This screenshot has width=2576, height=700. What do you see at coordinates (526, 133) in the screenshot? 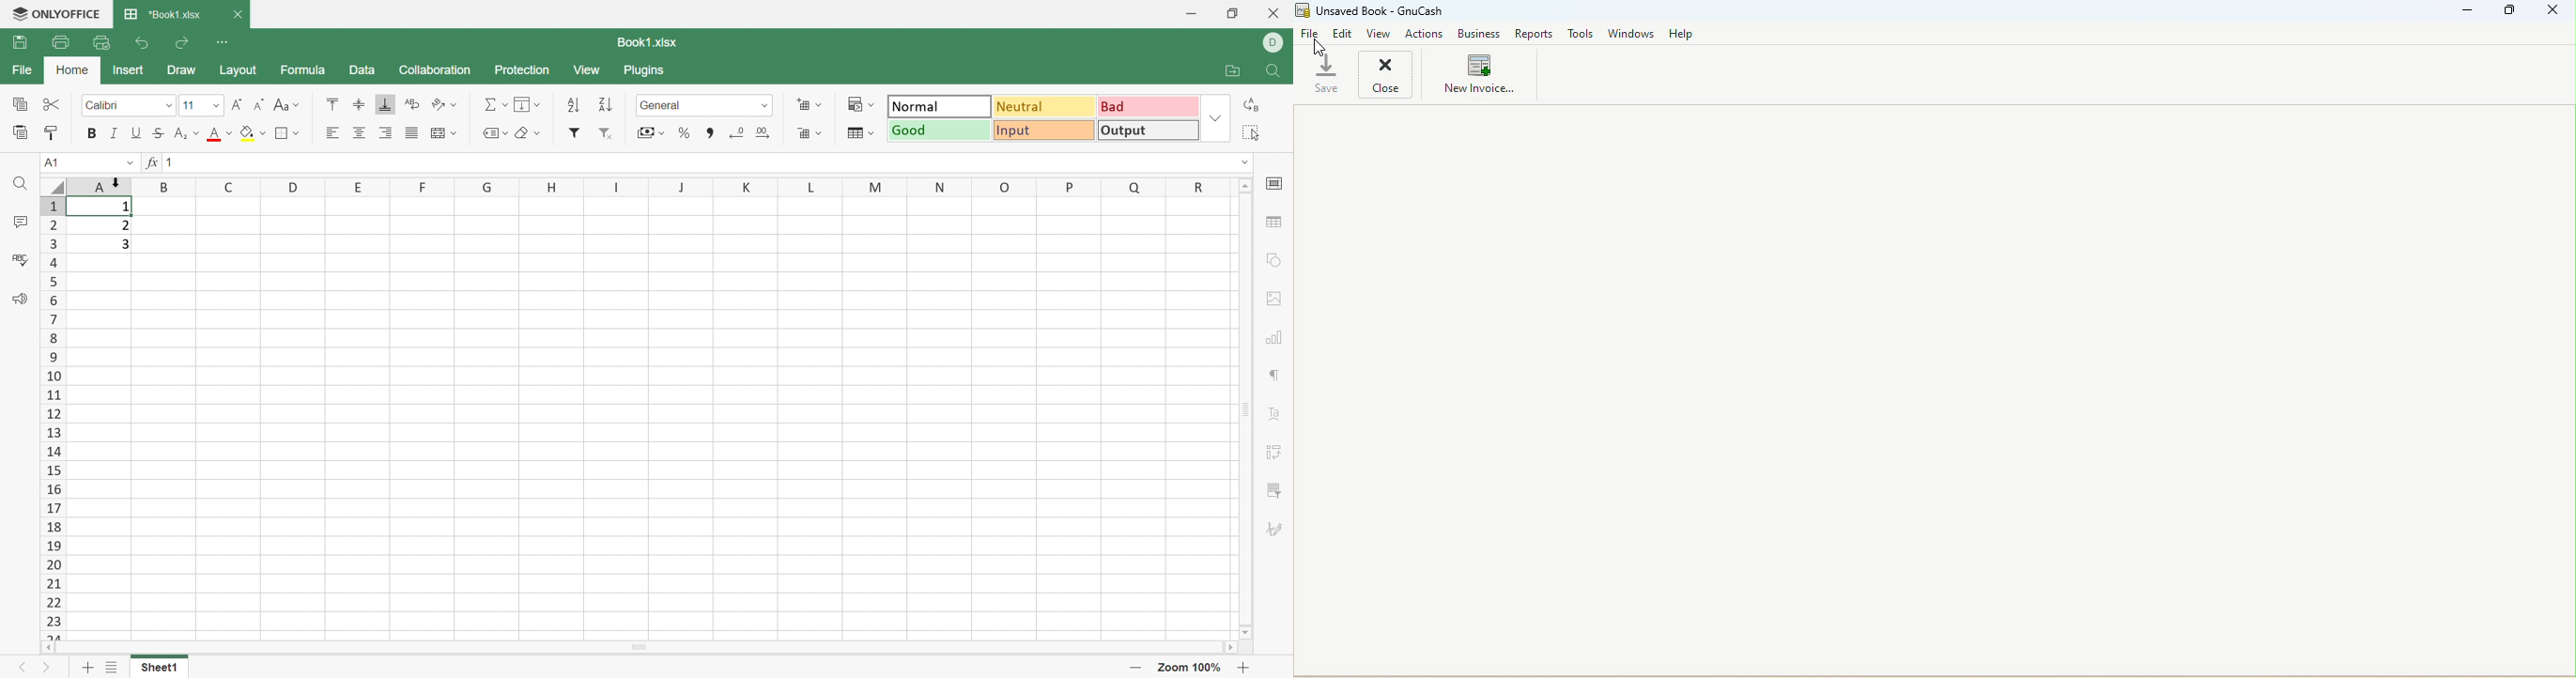
I see `Clear` at bounding box center [526, 133].